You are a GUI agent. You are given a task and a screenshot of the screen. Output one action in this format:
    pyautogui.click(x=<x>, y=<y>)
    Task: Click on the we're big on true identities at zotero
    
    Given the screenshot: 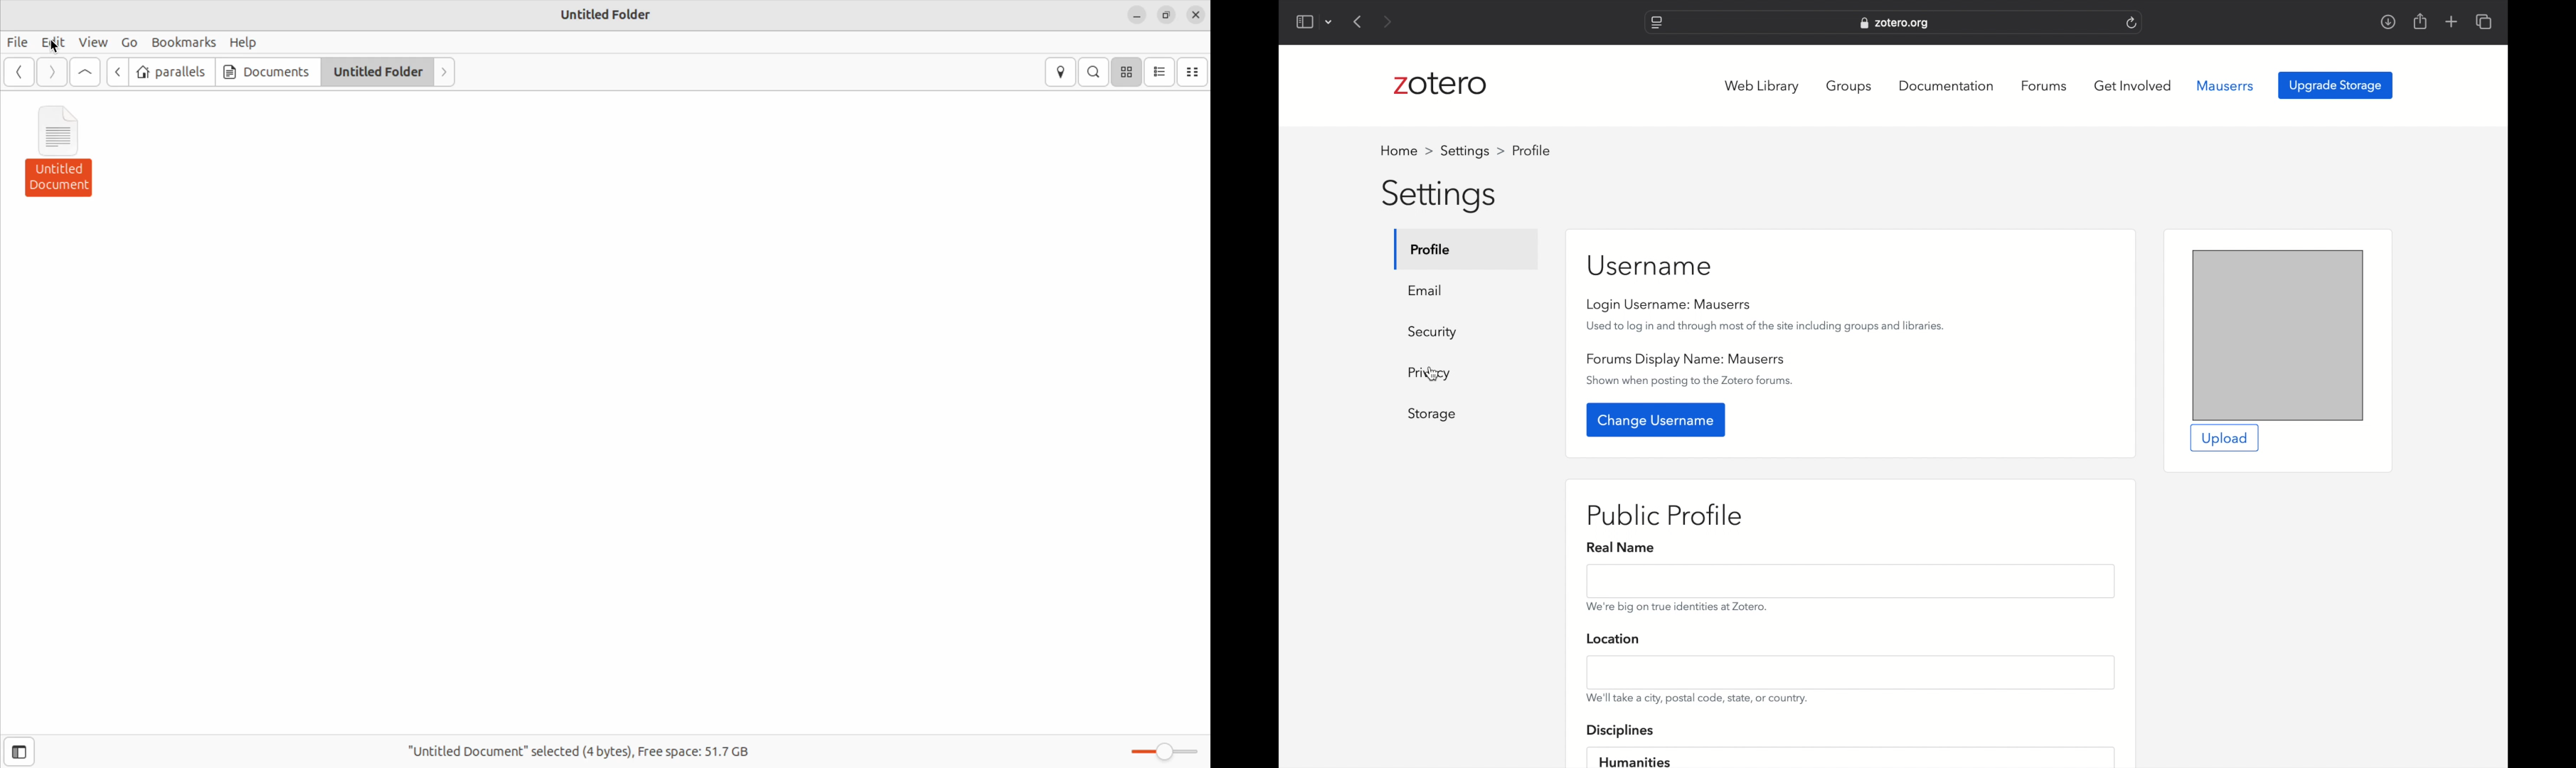 What is the action you would take?
    pyautogui.click(x=1676, y=607)
    